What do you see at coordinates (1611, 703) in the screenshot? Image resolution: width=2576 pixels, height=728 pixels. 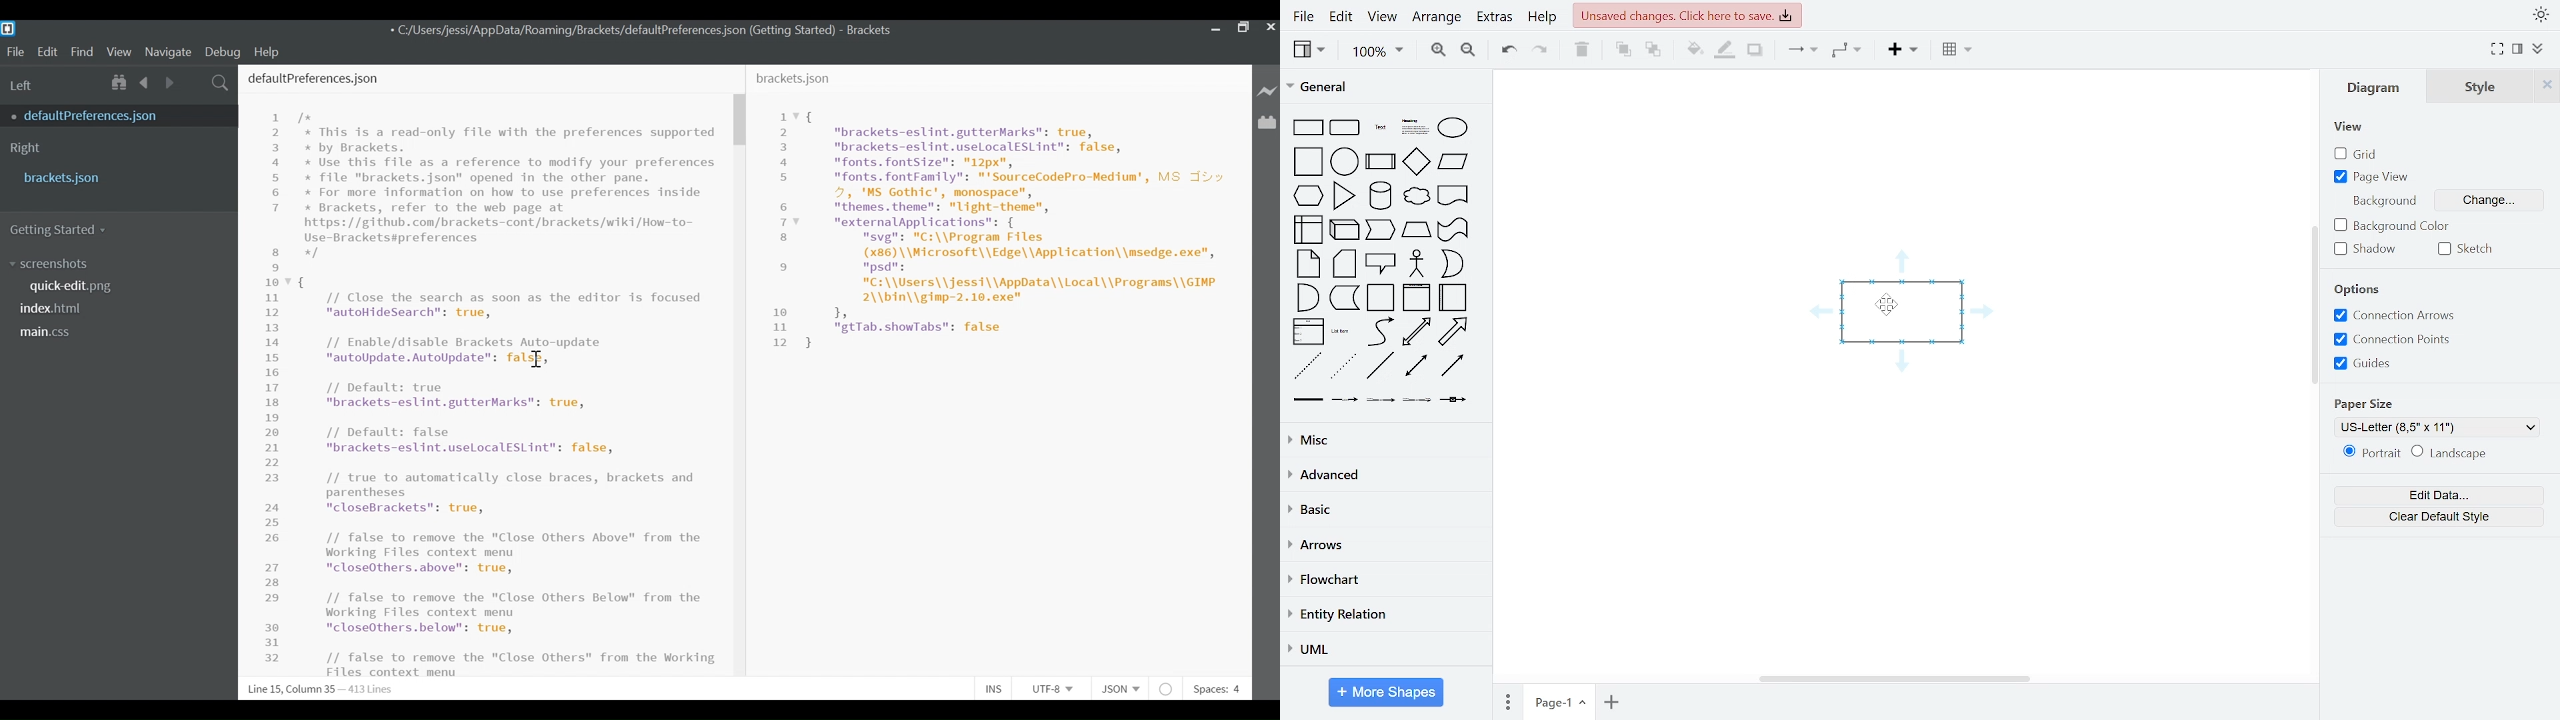 I see `add page` at bounding box center [1611, 703].